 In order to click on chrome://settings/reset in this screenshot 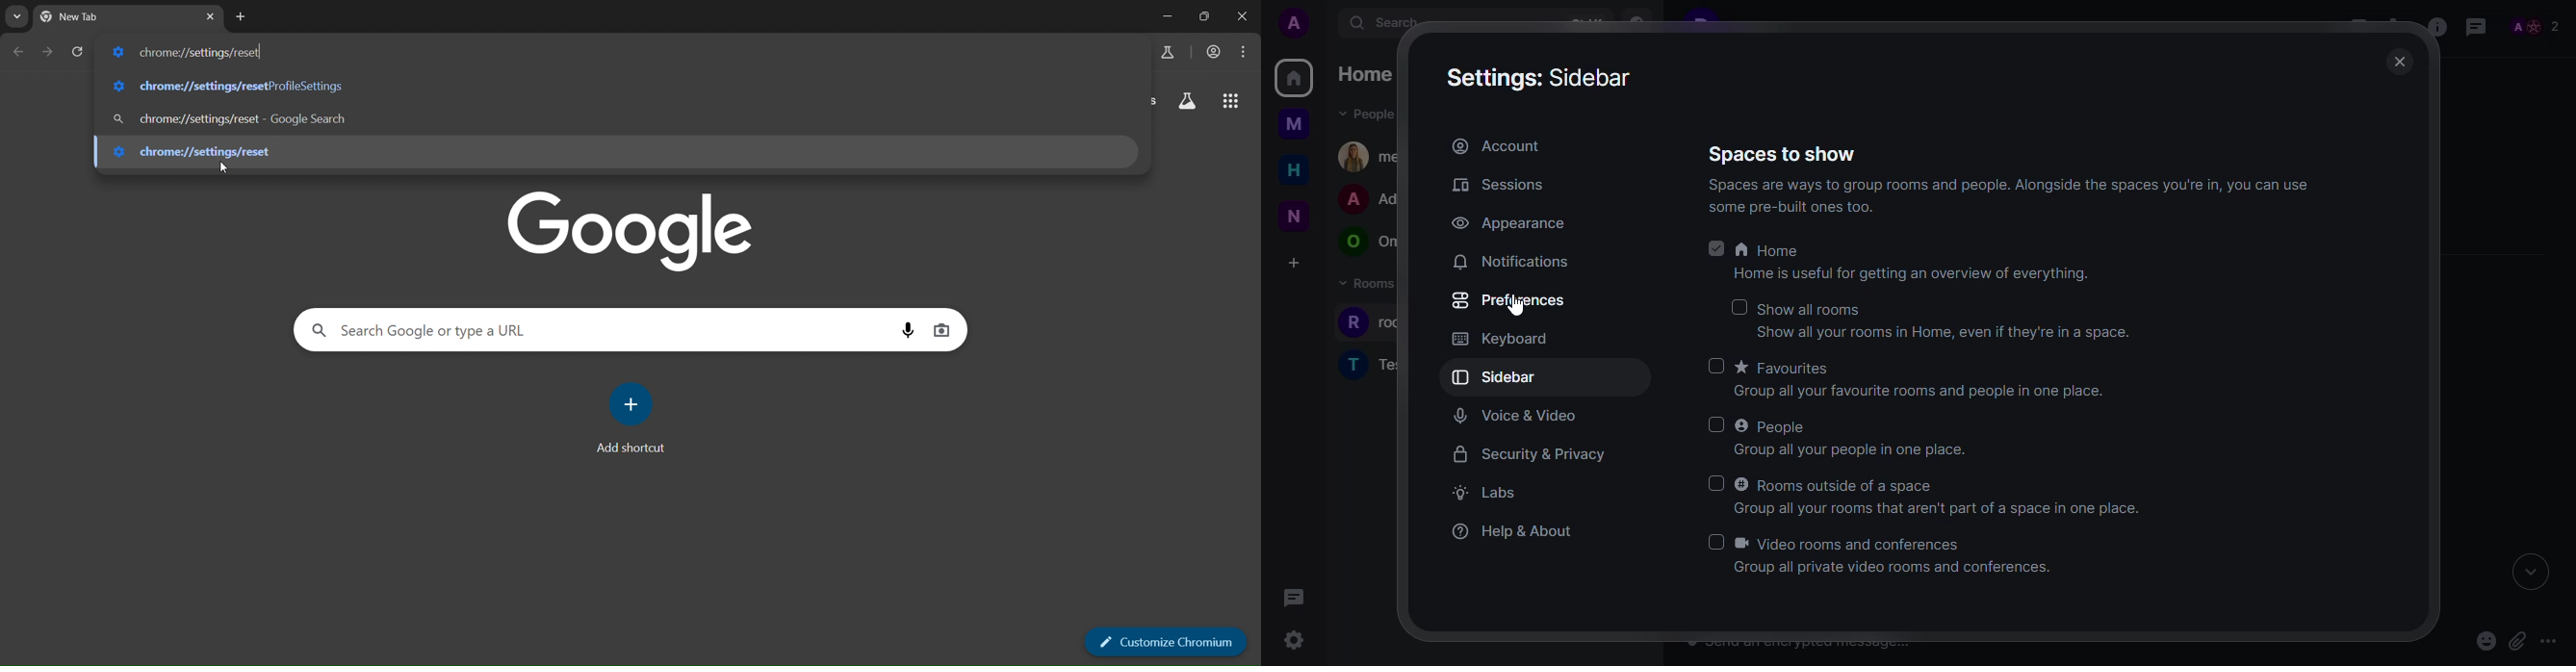, I will do `click(233, 118)`.